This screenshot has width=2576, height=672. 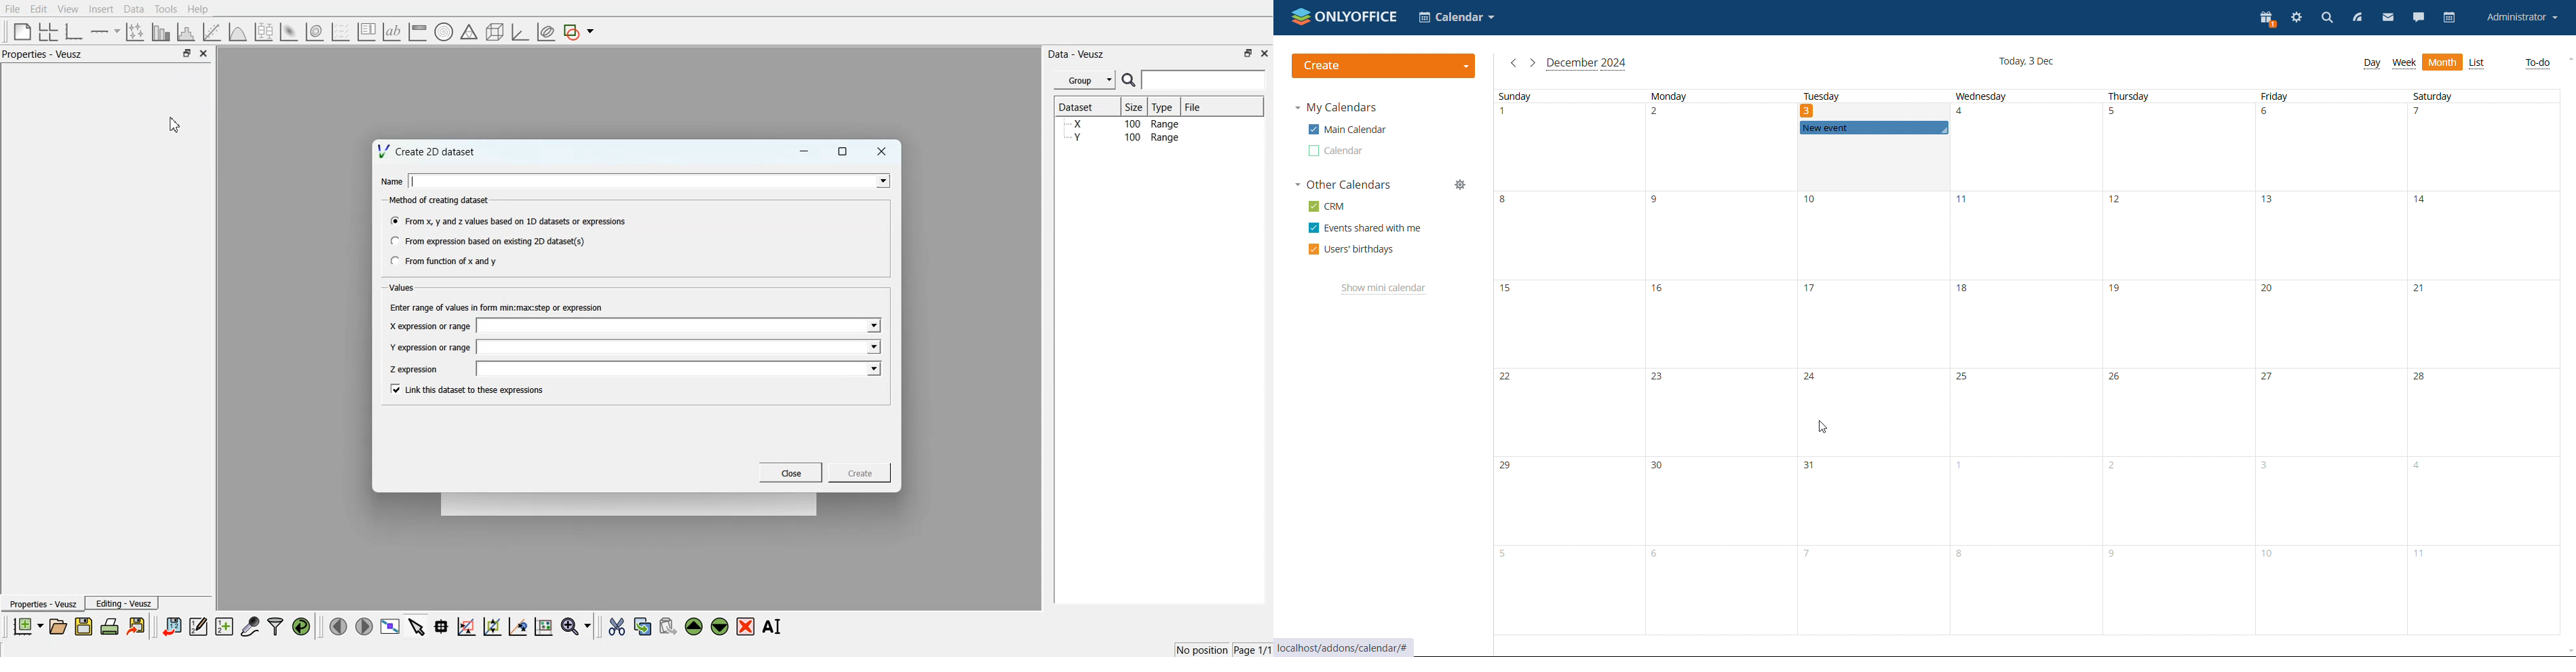 I want to click on date, so click(x=2179, y=147).